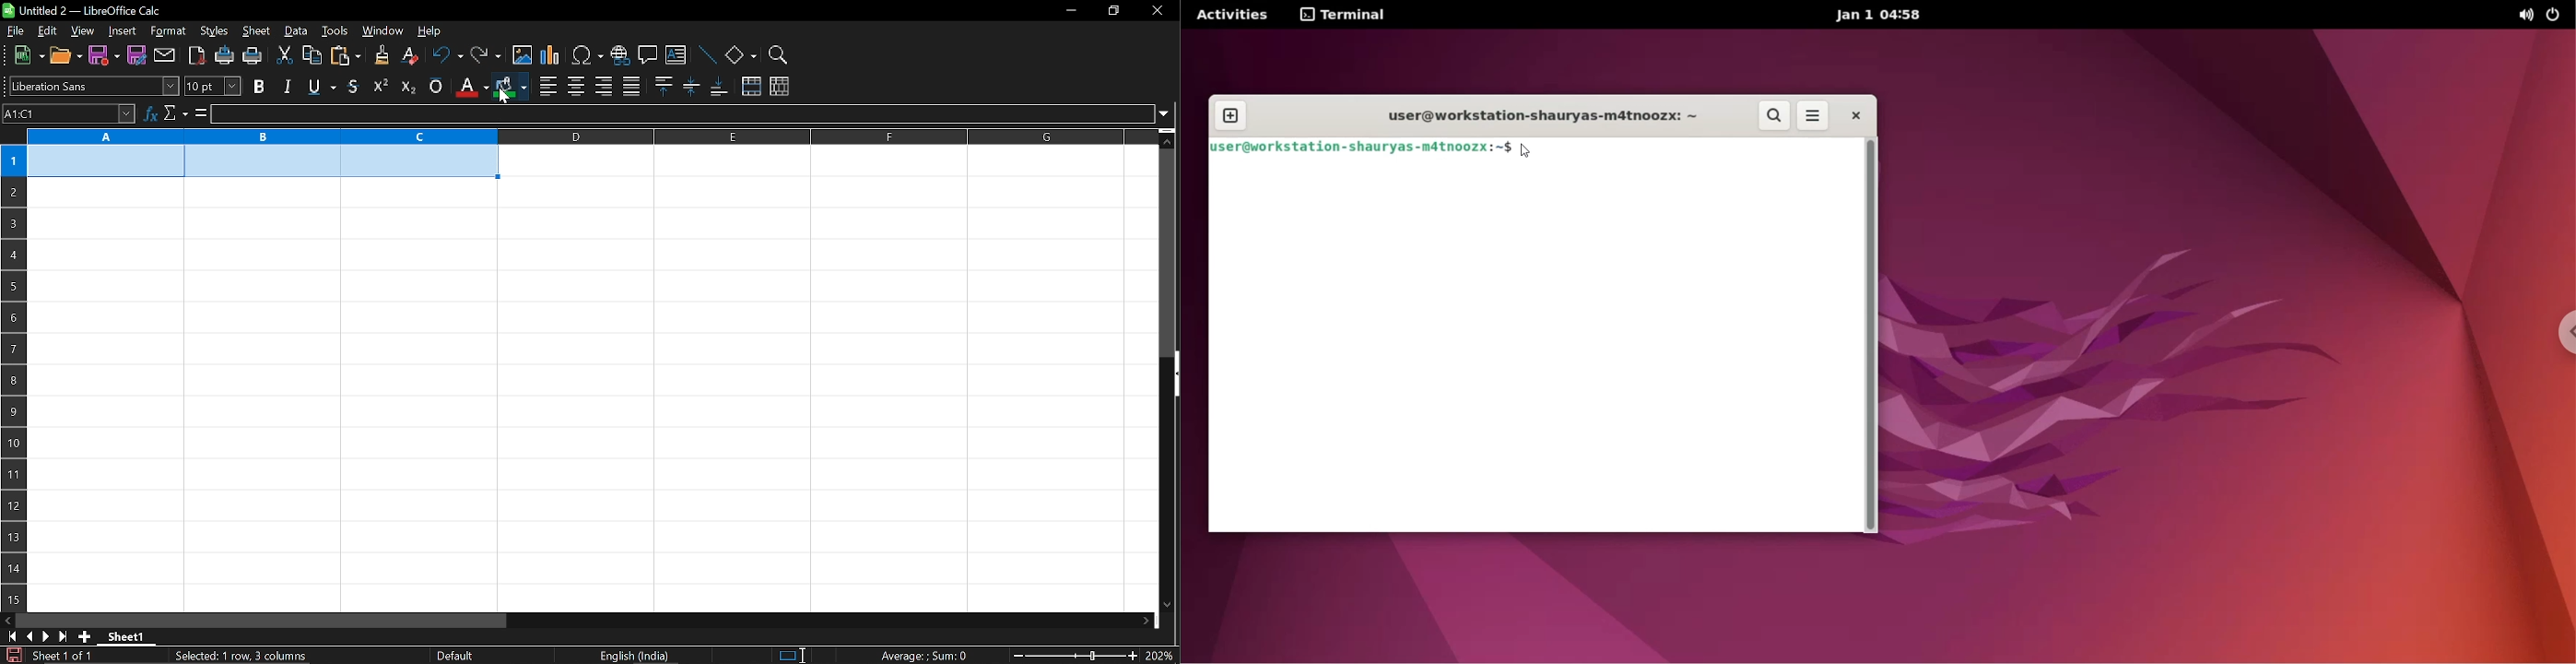 This screenshot has height=672, width=2576. I want to click on function wizard, so click(150, 114).